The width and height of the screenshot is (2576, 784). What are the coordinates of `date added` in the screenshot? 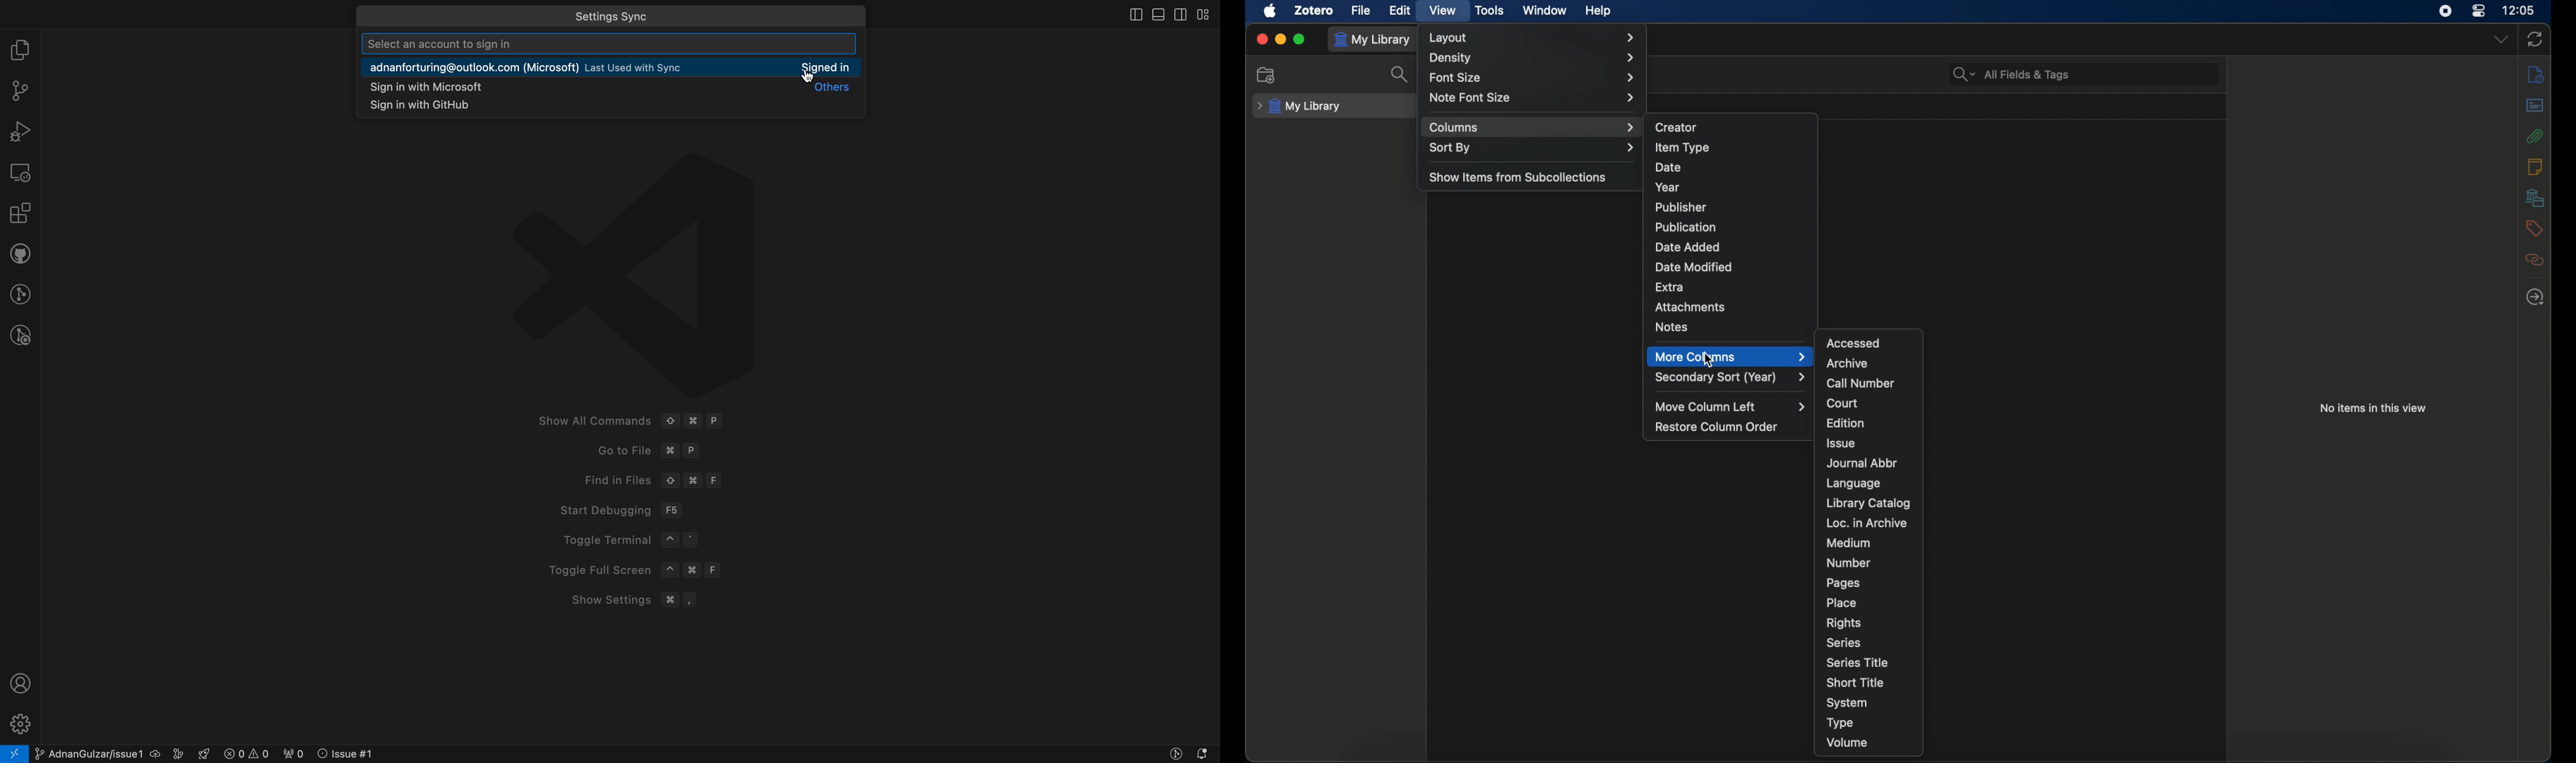 It's located at (1687, 247).